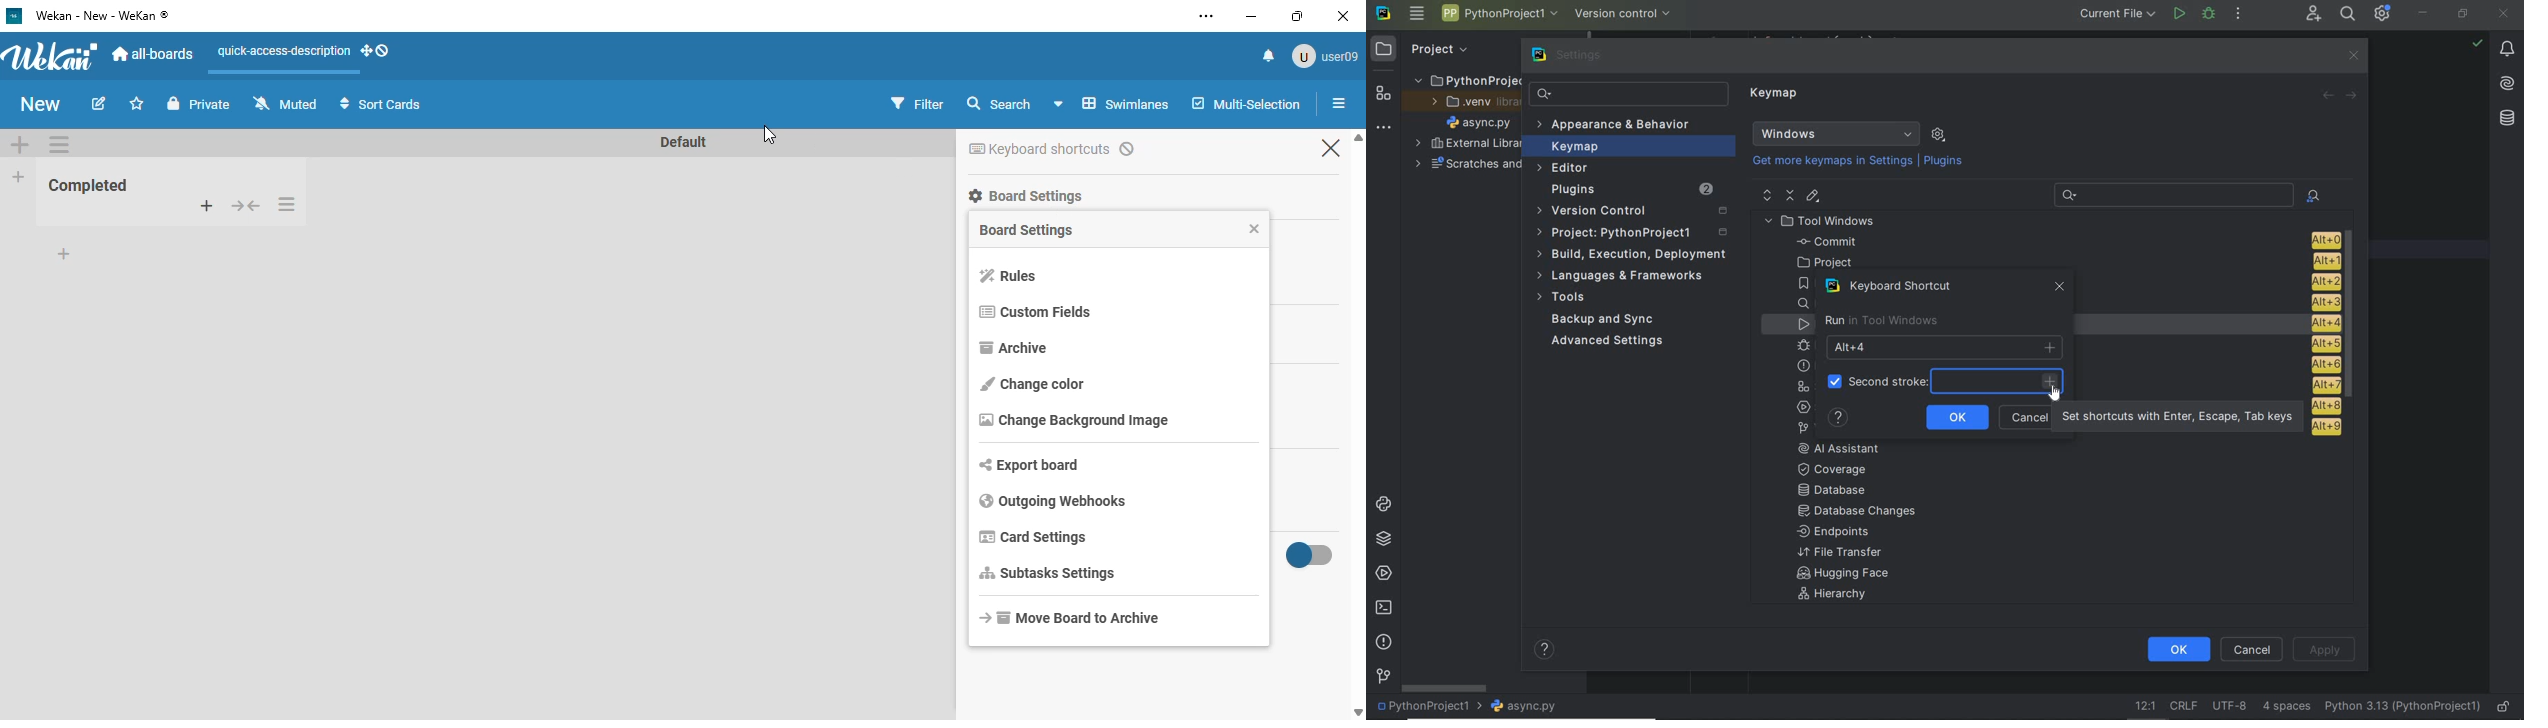 The image size is (2548, 728). What do you see at coordinates (2325, 648) in the screenshot?
I see `Apply` at bounding box center [2325, 648].